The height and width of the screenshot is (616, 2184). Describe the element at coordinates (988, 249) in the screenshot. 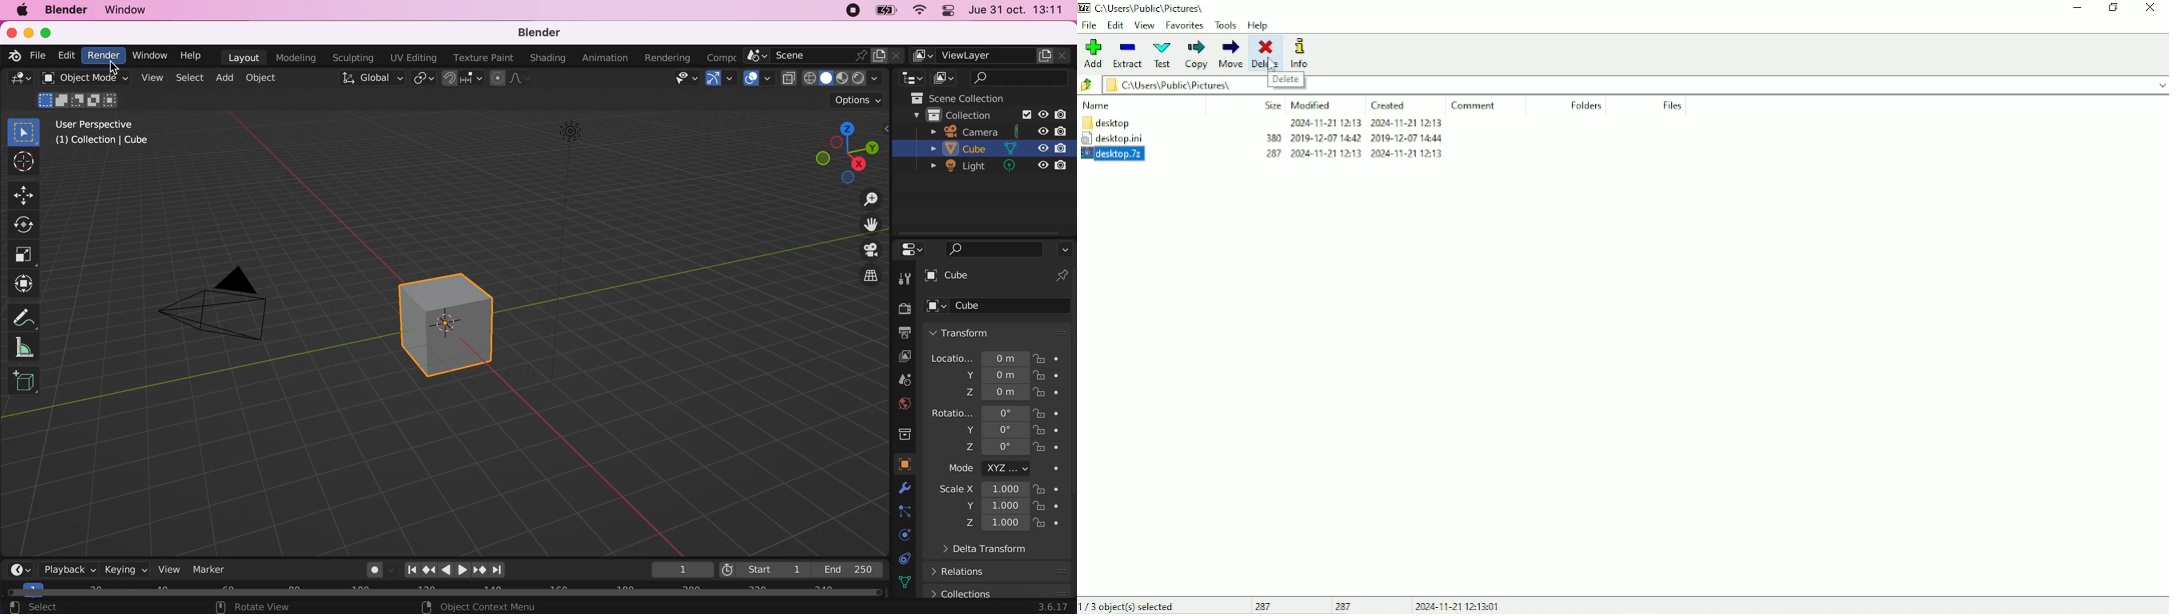

I see `search bar` at that location.